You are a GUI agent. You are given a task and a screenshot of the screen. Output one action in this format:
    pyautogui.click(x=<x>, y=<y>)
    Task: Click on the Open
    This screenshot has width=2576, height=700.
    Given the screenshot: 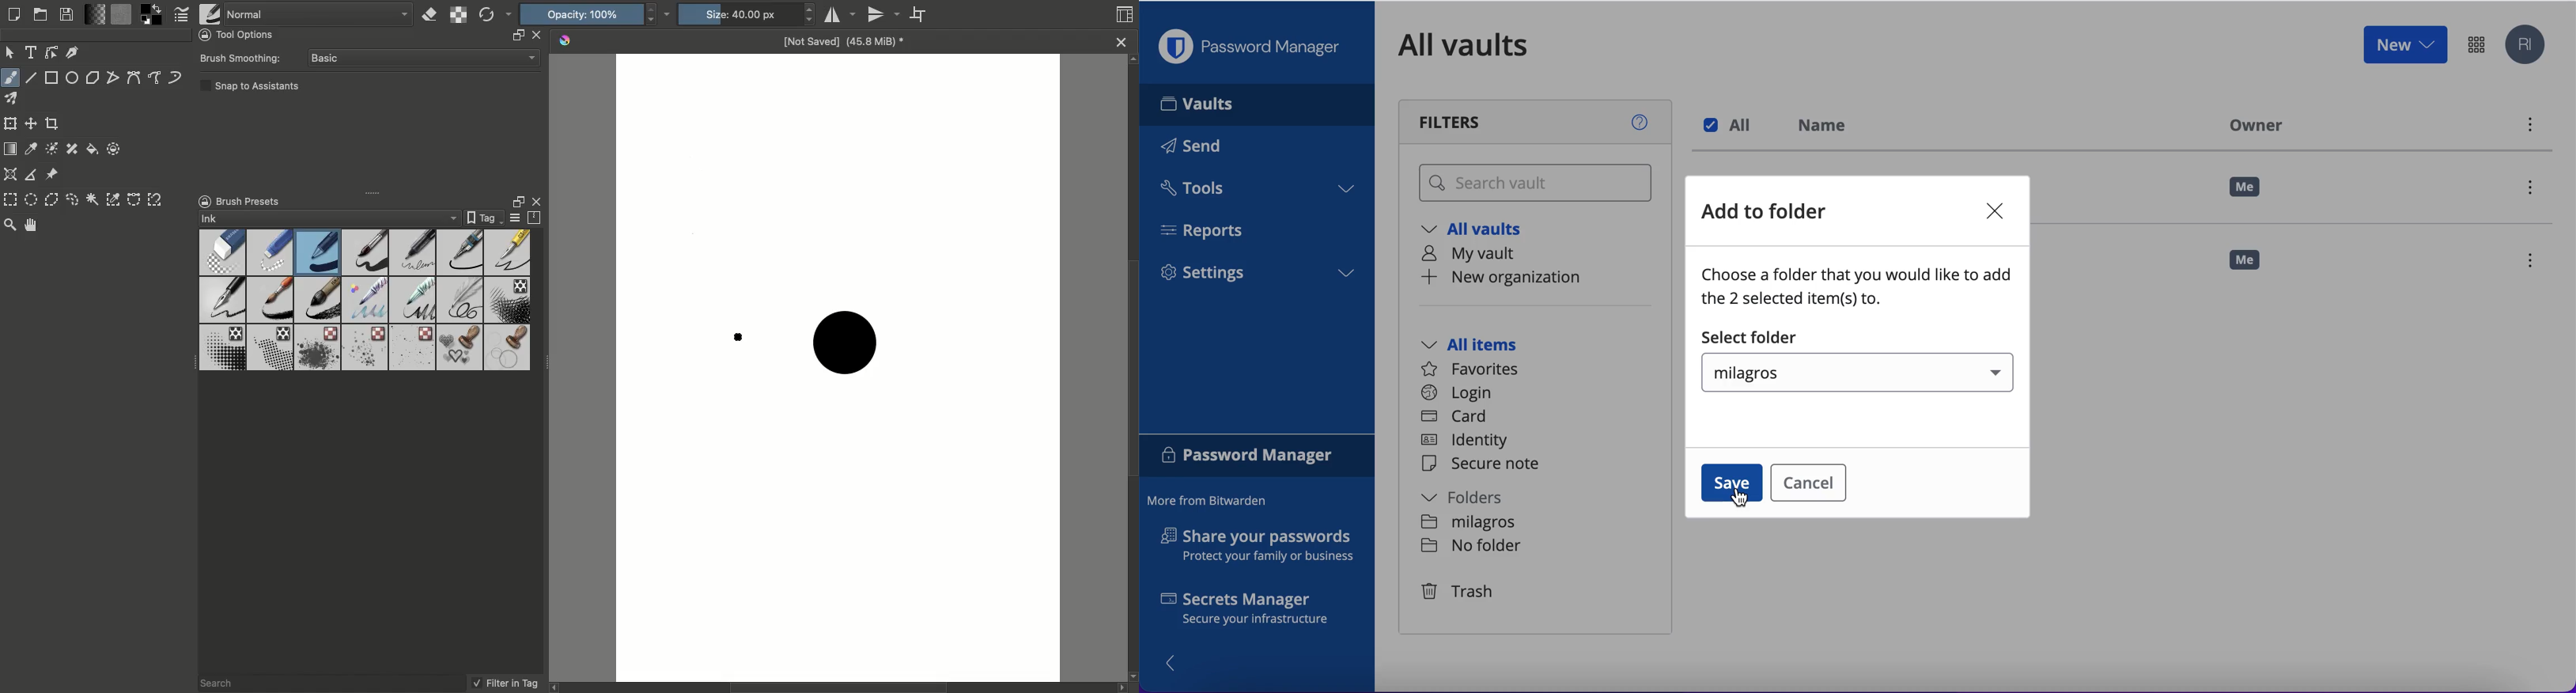 What is the action you would take?
    pyautogui.click(x=41, y=14)
    